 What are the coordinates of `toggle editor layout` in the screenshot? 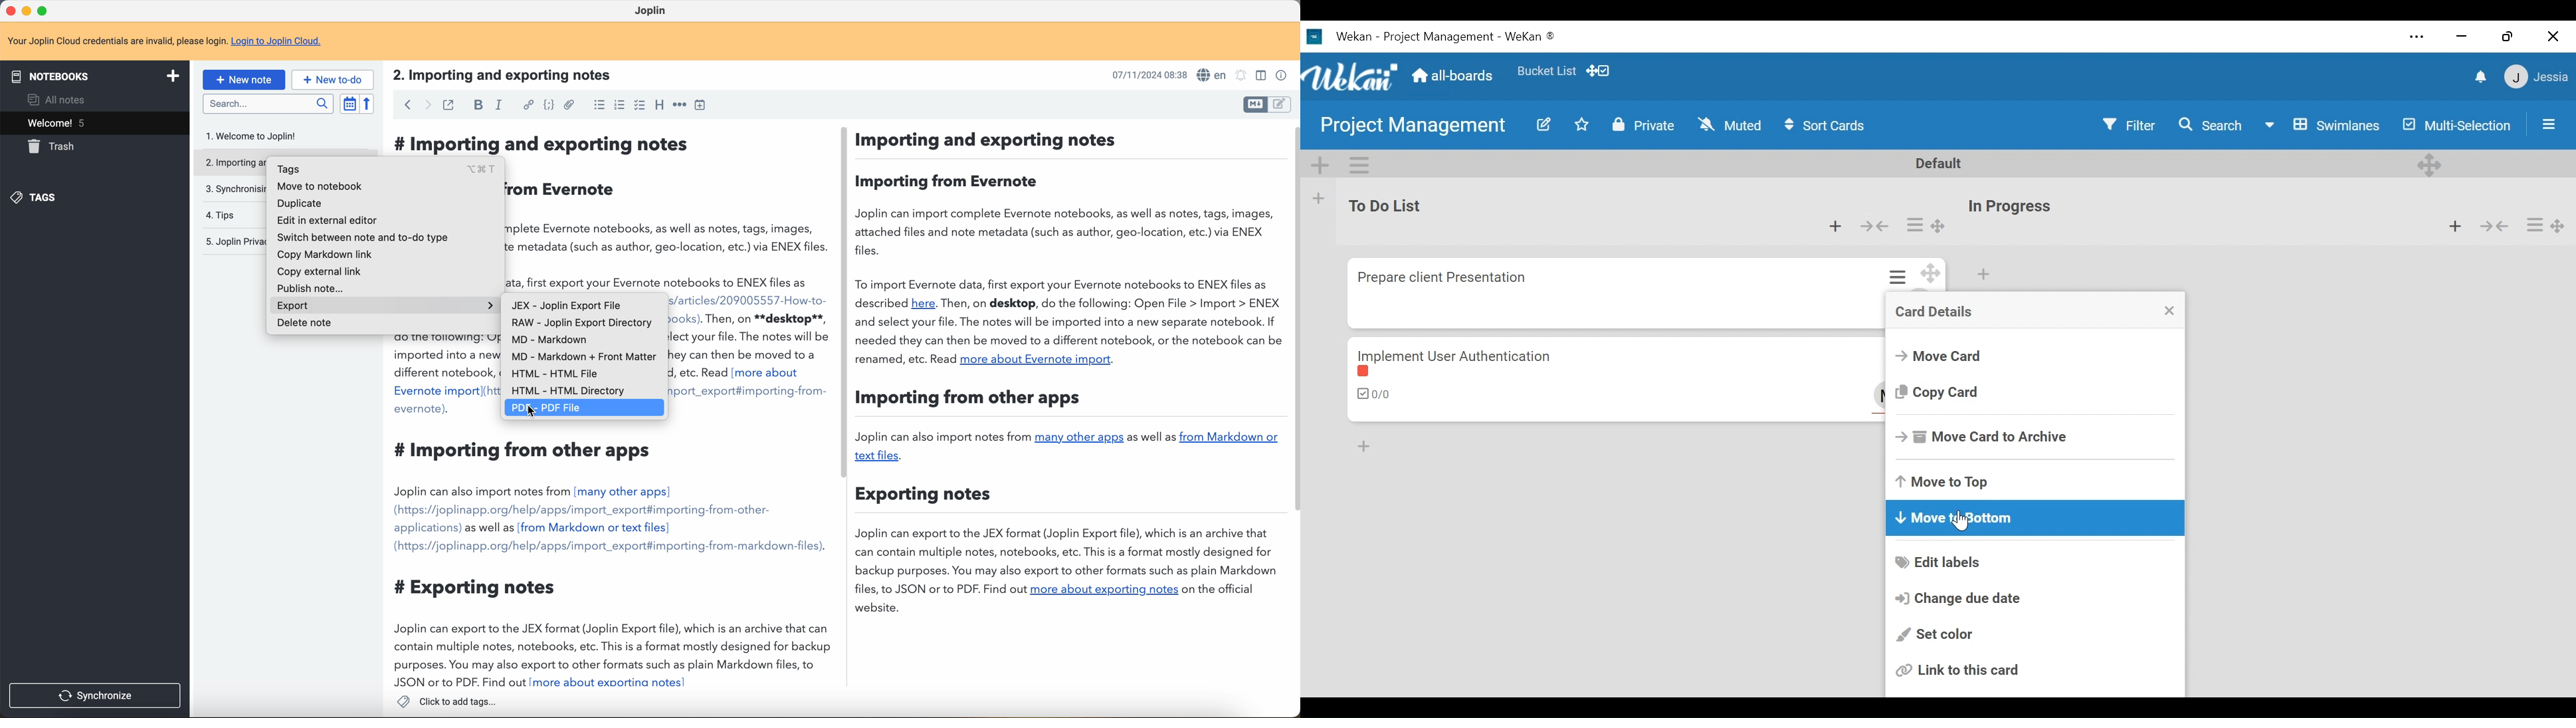 It's located at (1259, 76).